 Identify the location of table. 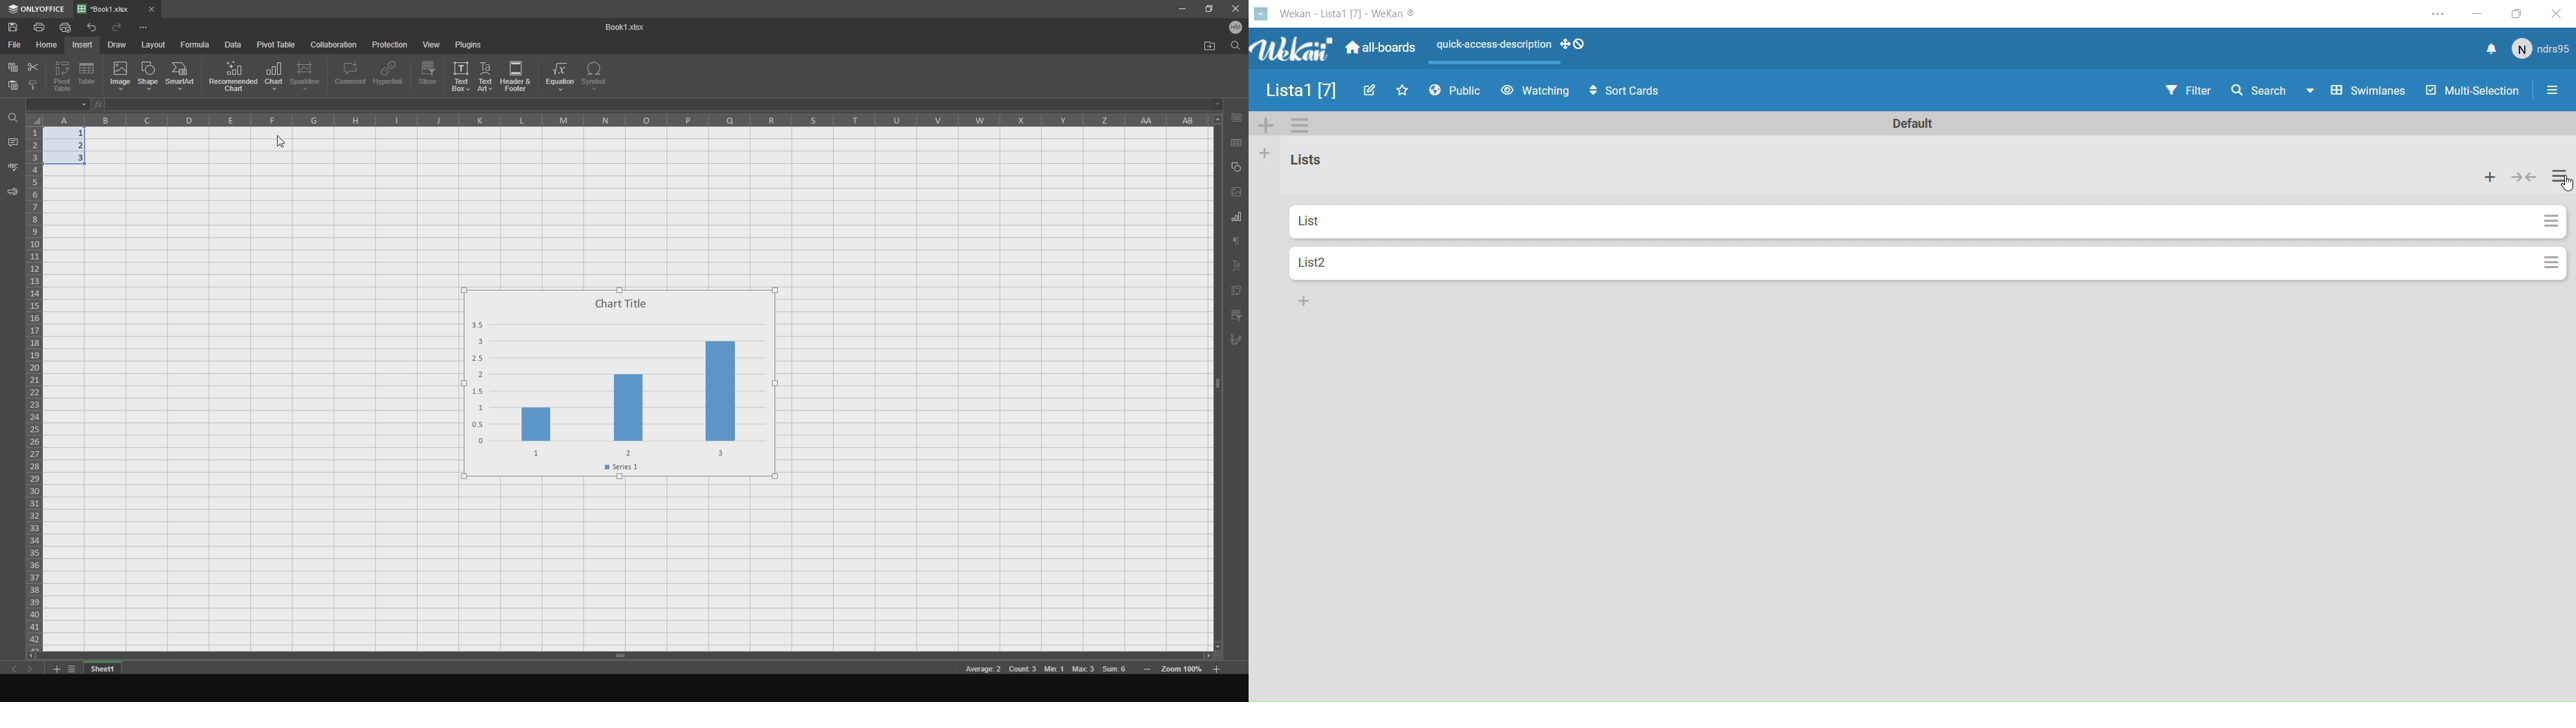
(87, 75).